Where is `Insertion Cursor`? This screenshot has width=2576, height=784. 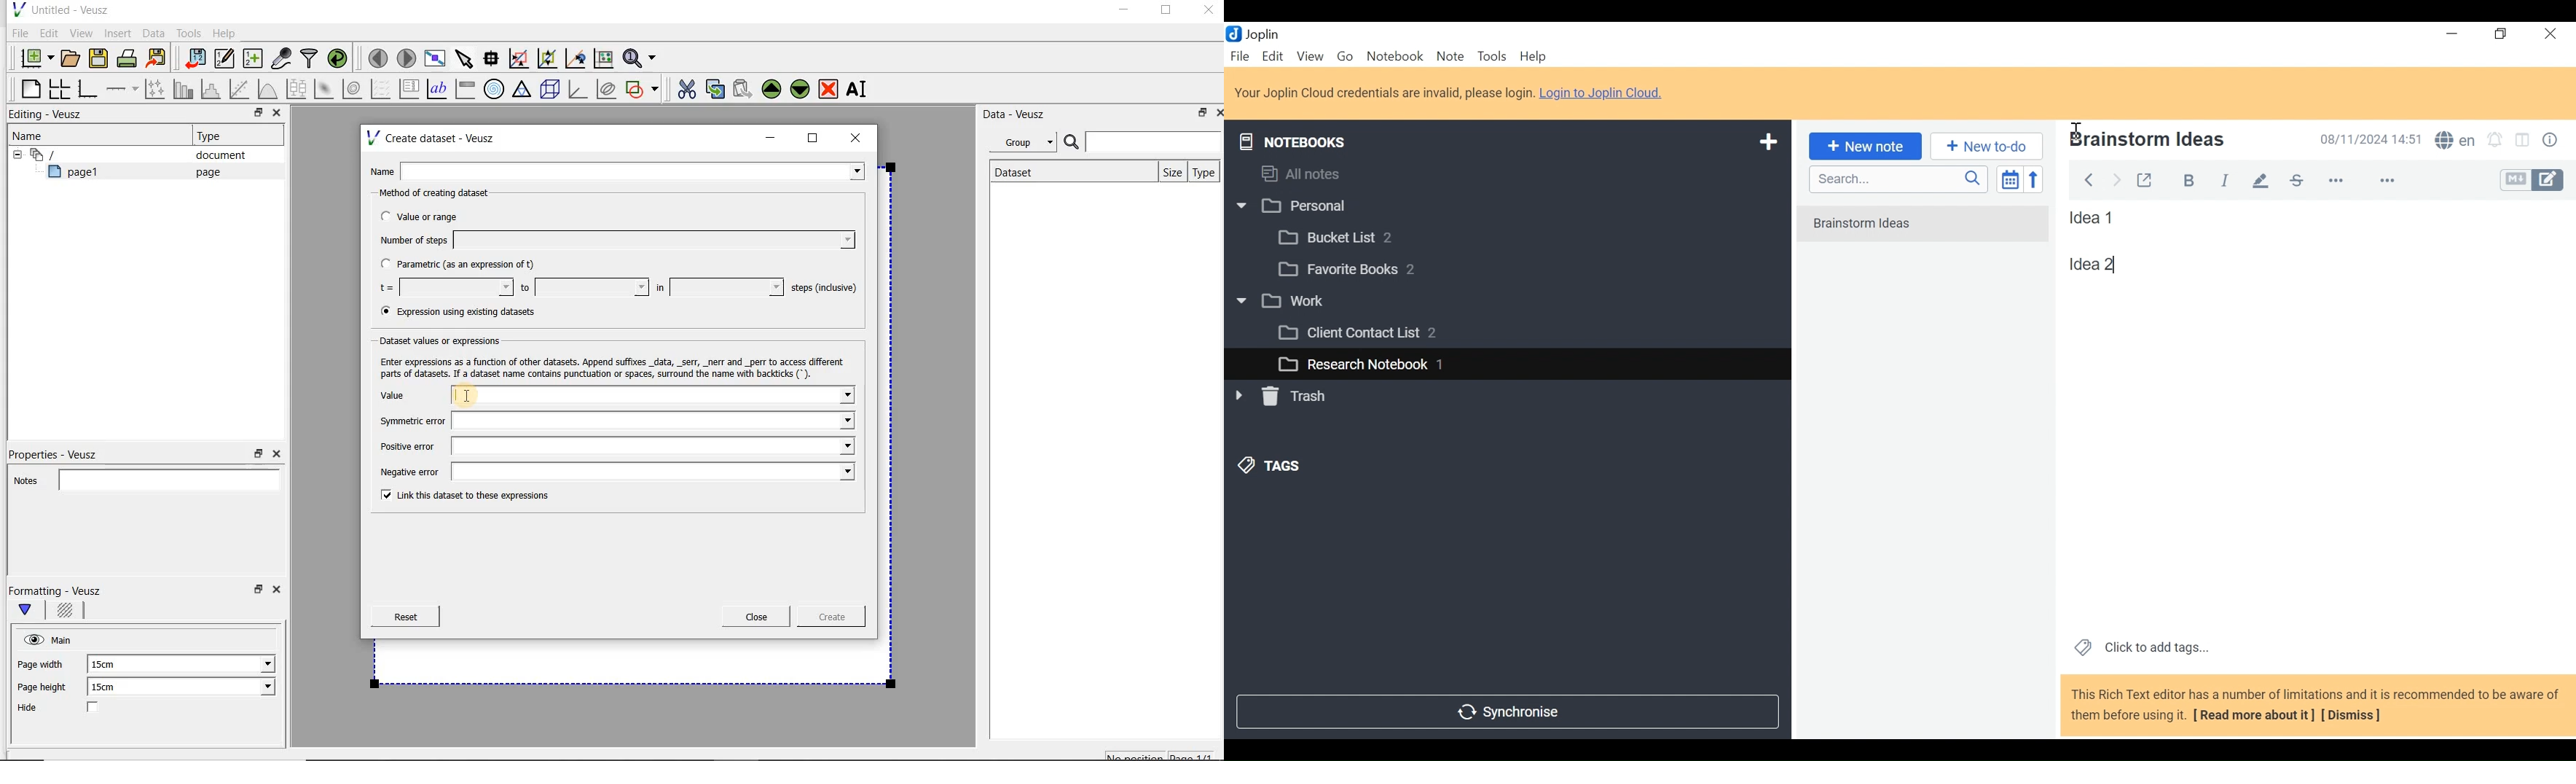
Insertion Cursor is located at coordinates (2075, 125).